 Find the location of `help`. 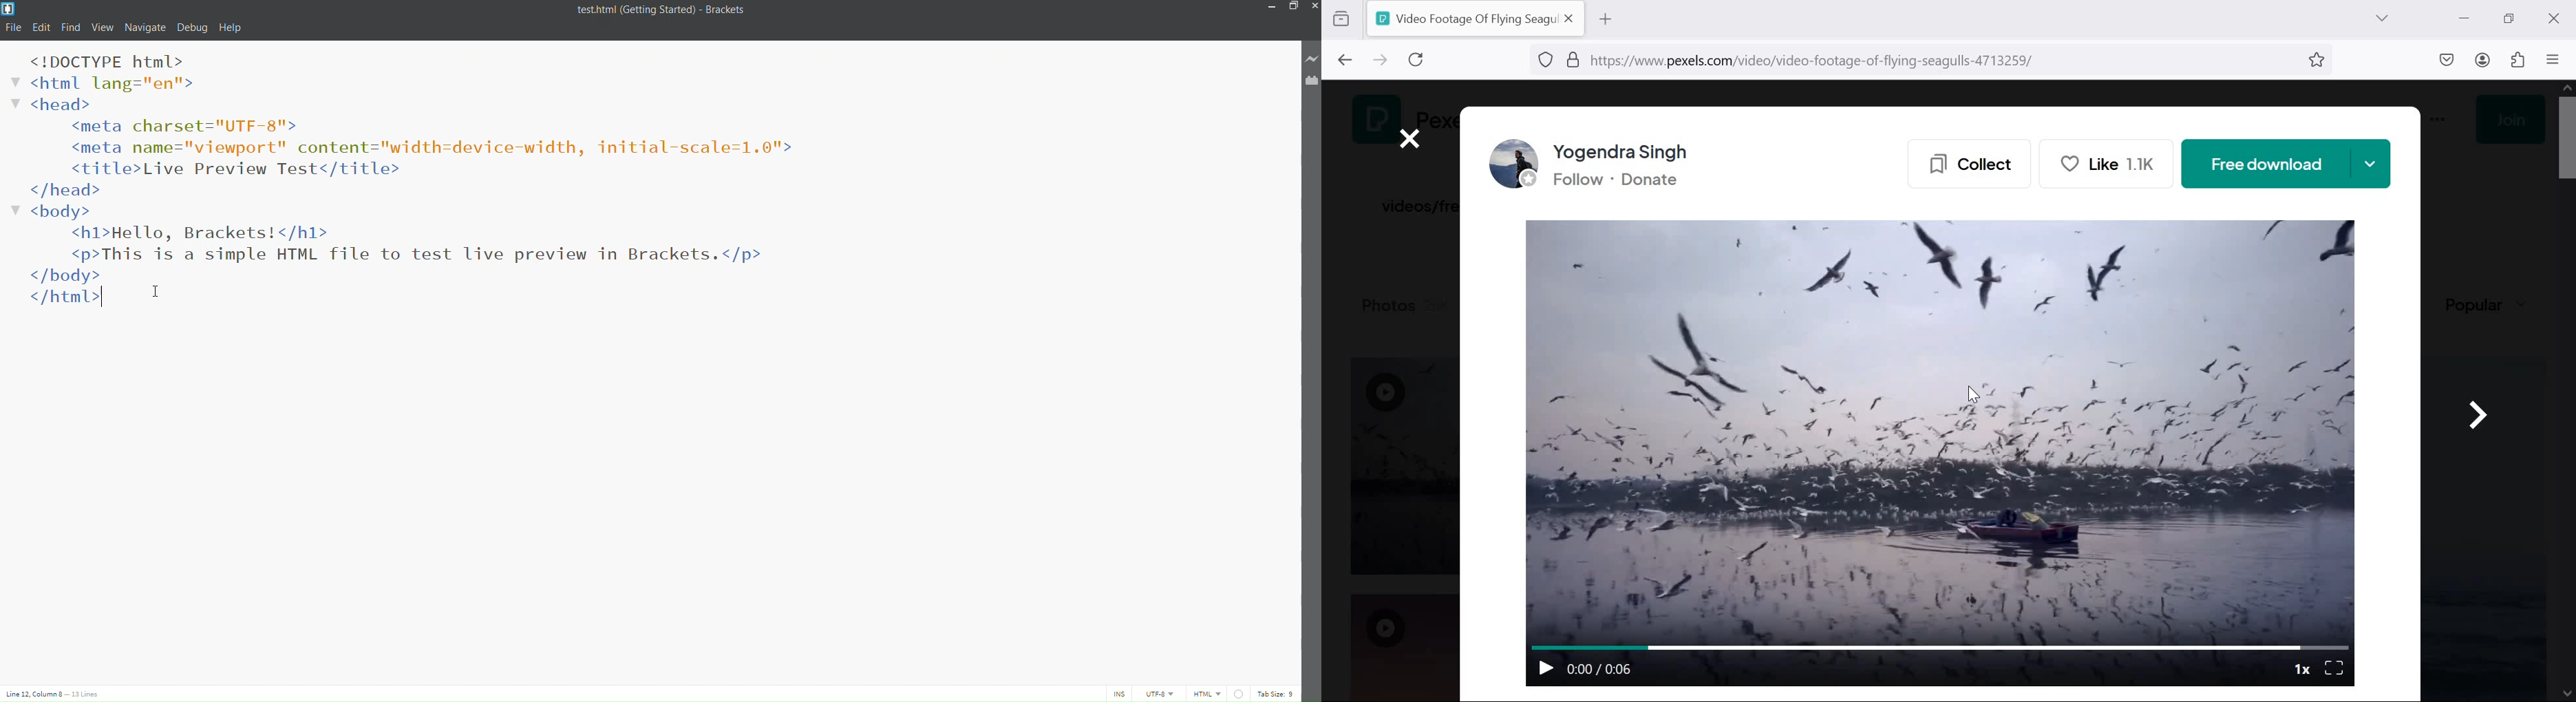

help is located at coordinates (235, 26).